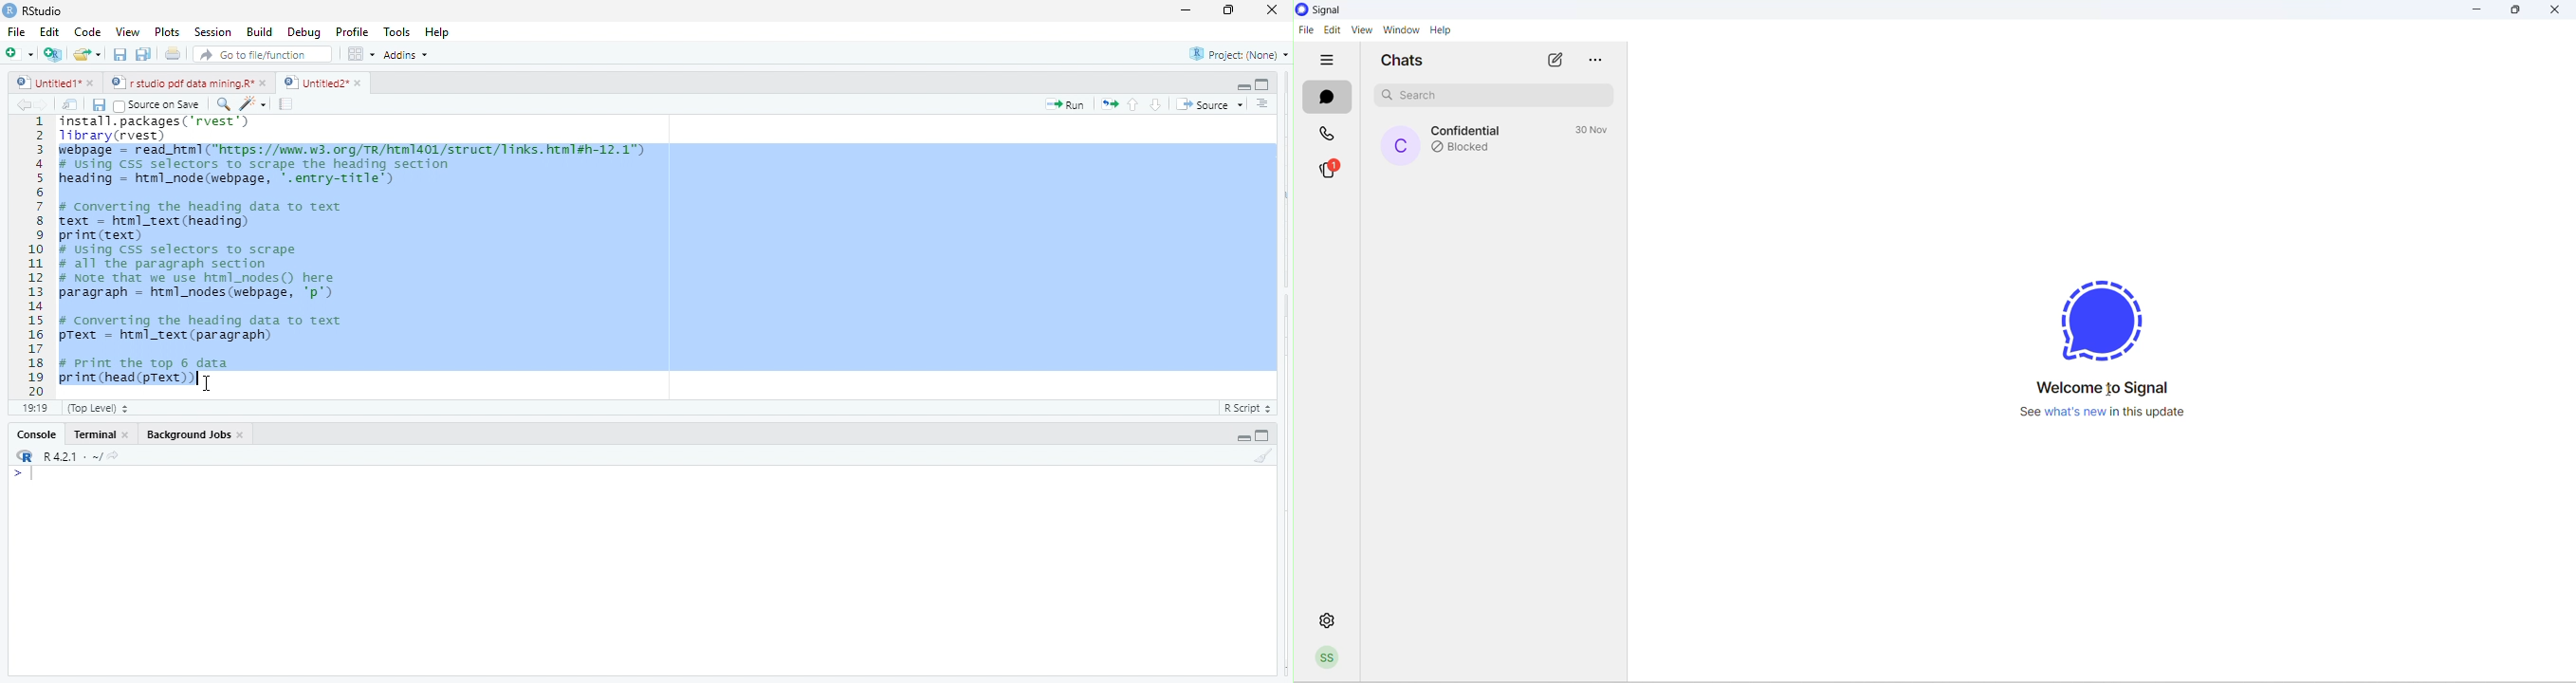 This screenshot has height=700, width=2576. Describe the element at coordinates (97, 434) in the screenshot. I see `terminal` at that location.